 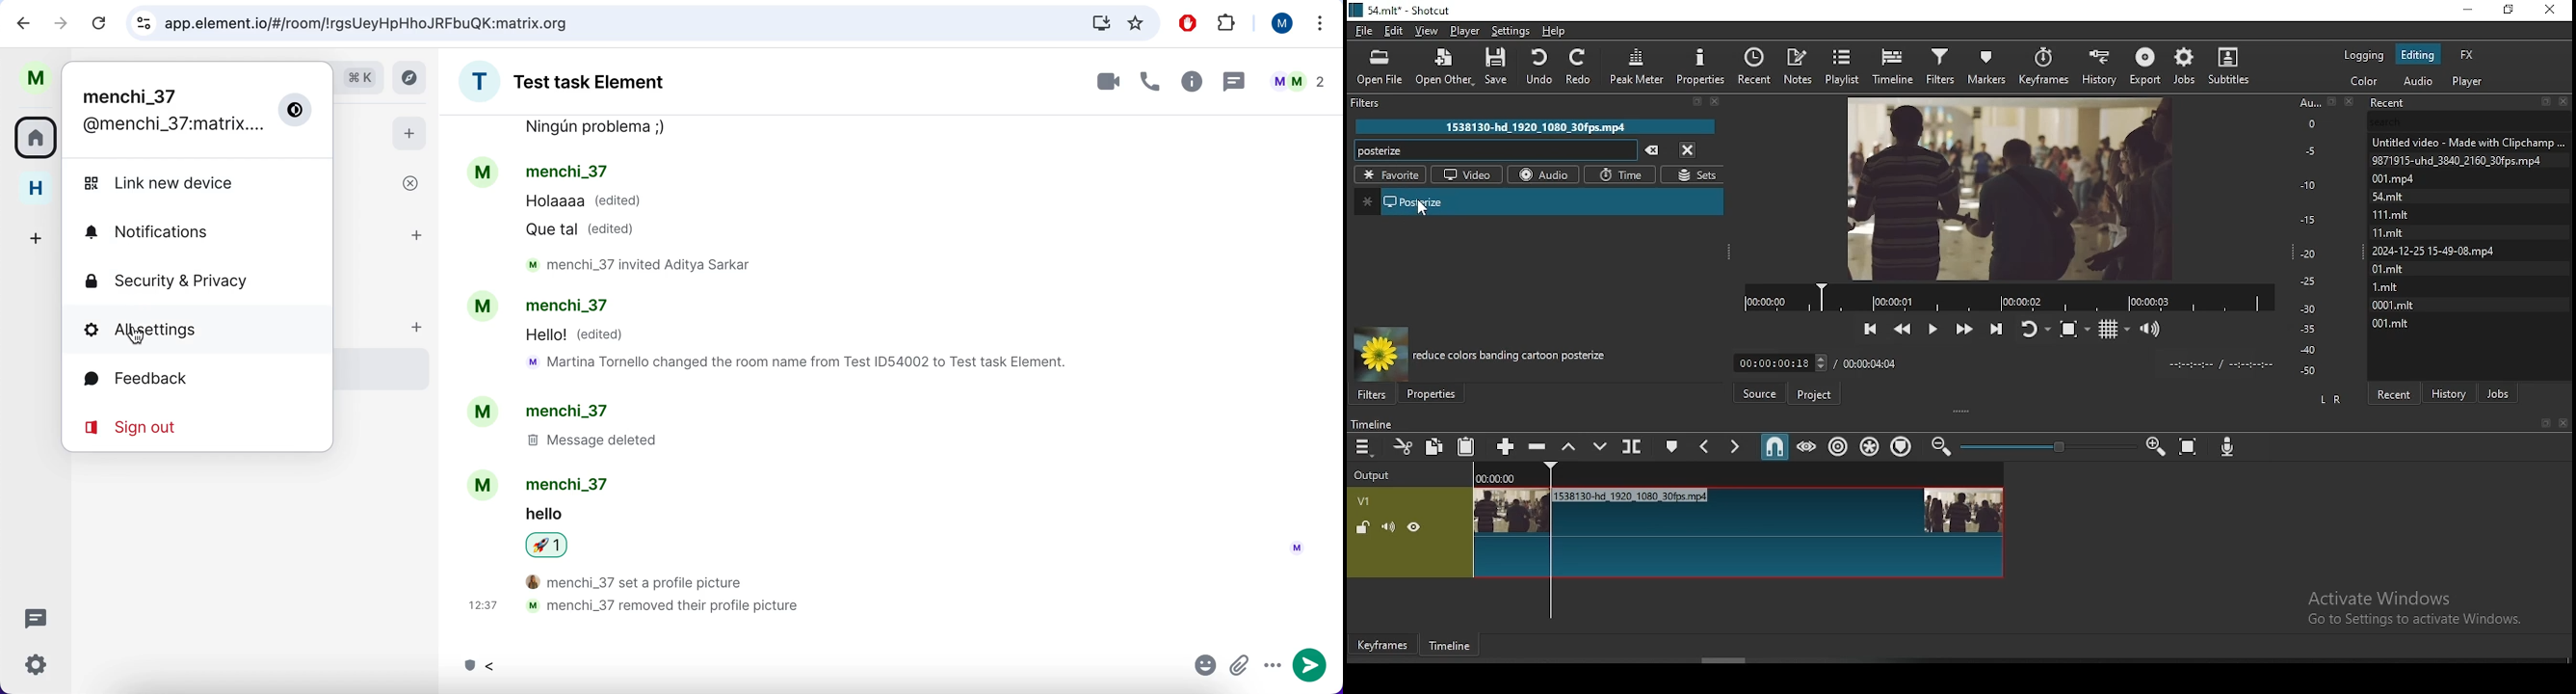 I want to click on record audio, so click(x=2228, y=443).